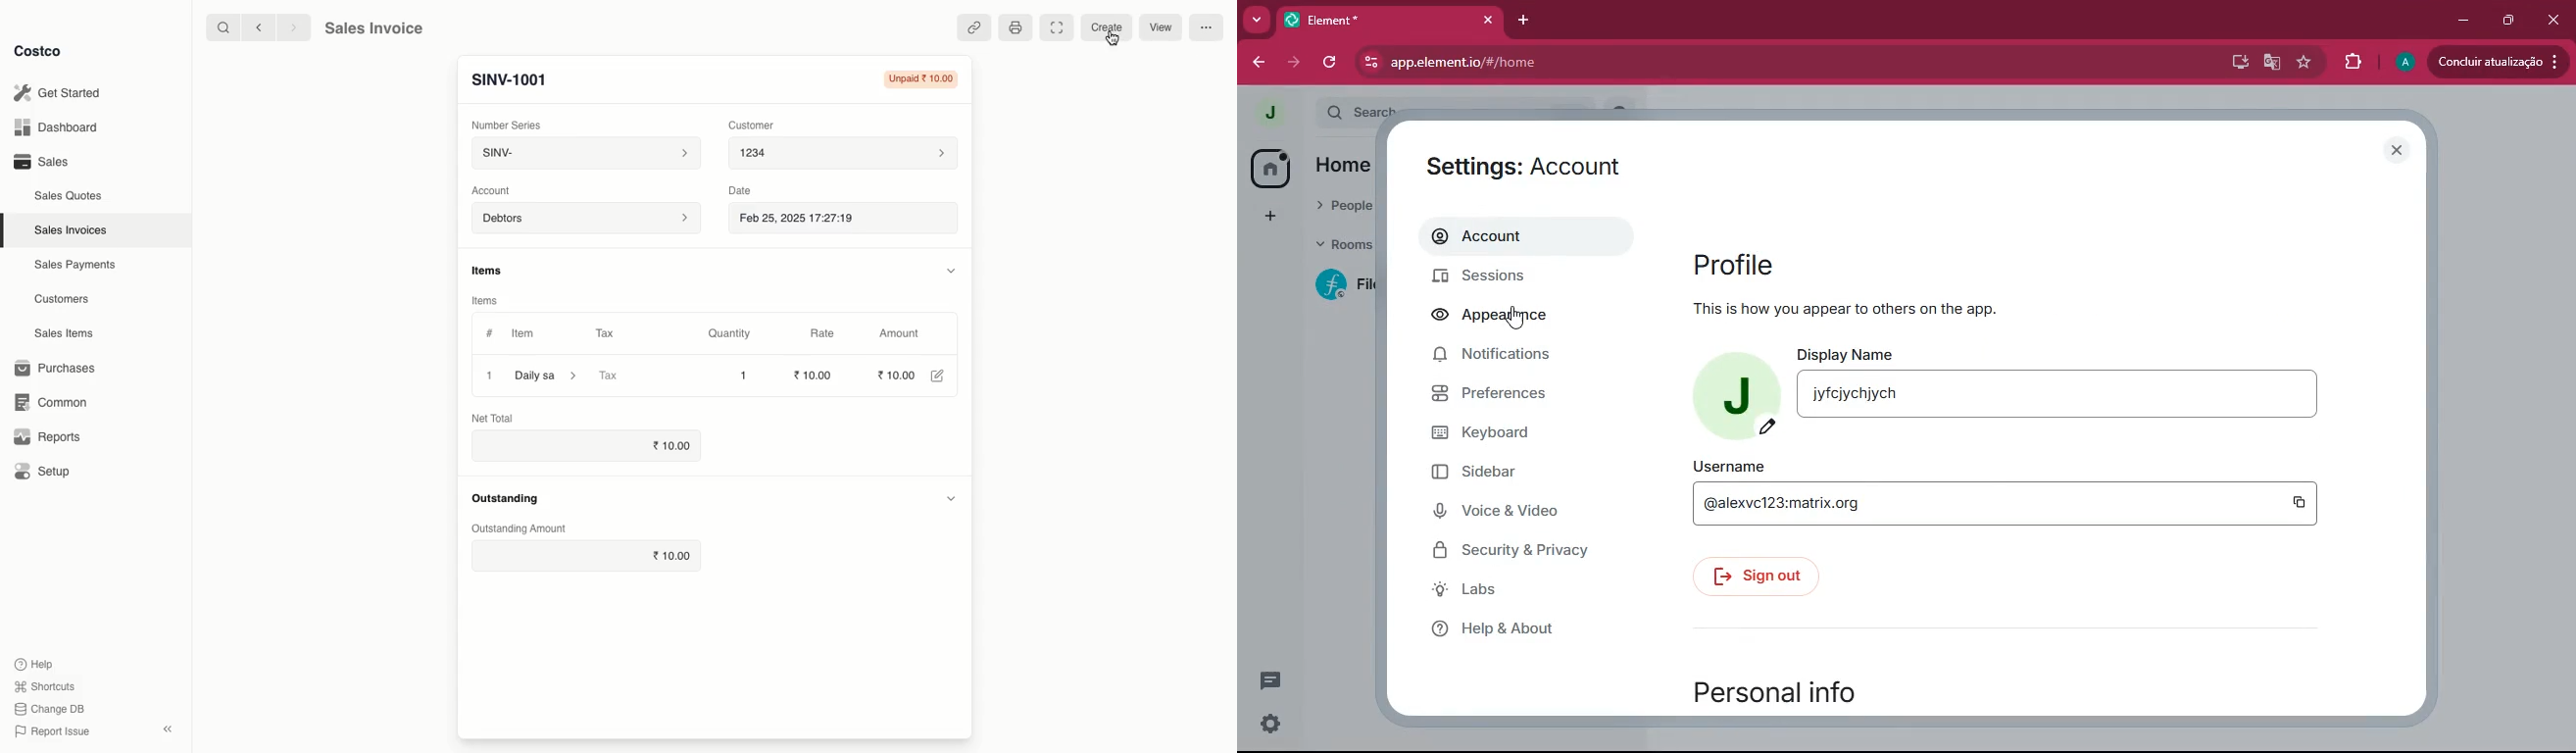 The image size is (2576, 756). What do you see at coordinates (753, 126) in the screenshot?
I see `Customer` at bounding box center [753, 126].